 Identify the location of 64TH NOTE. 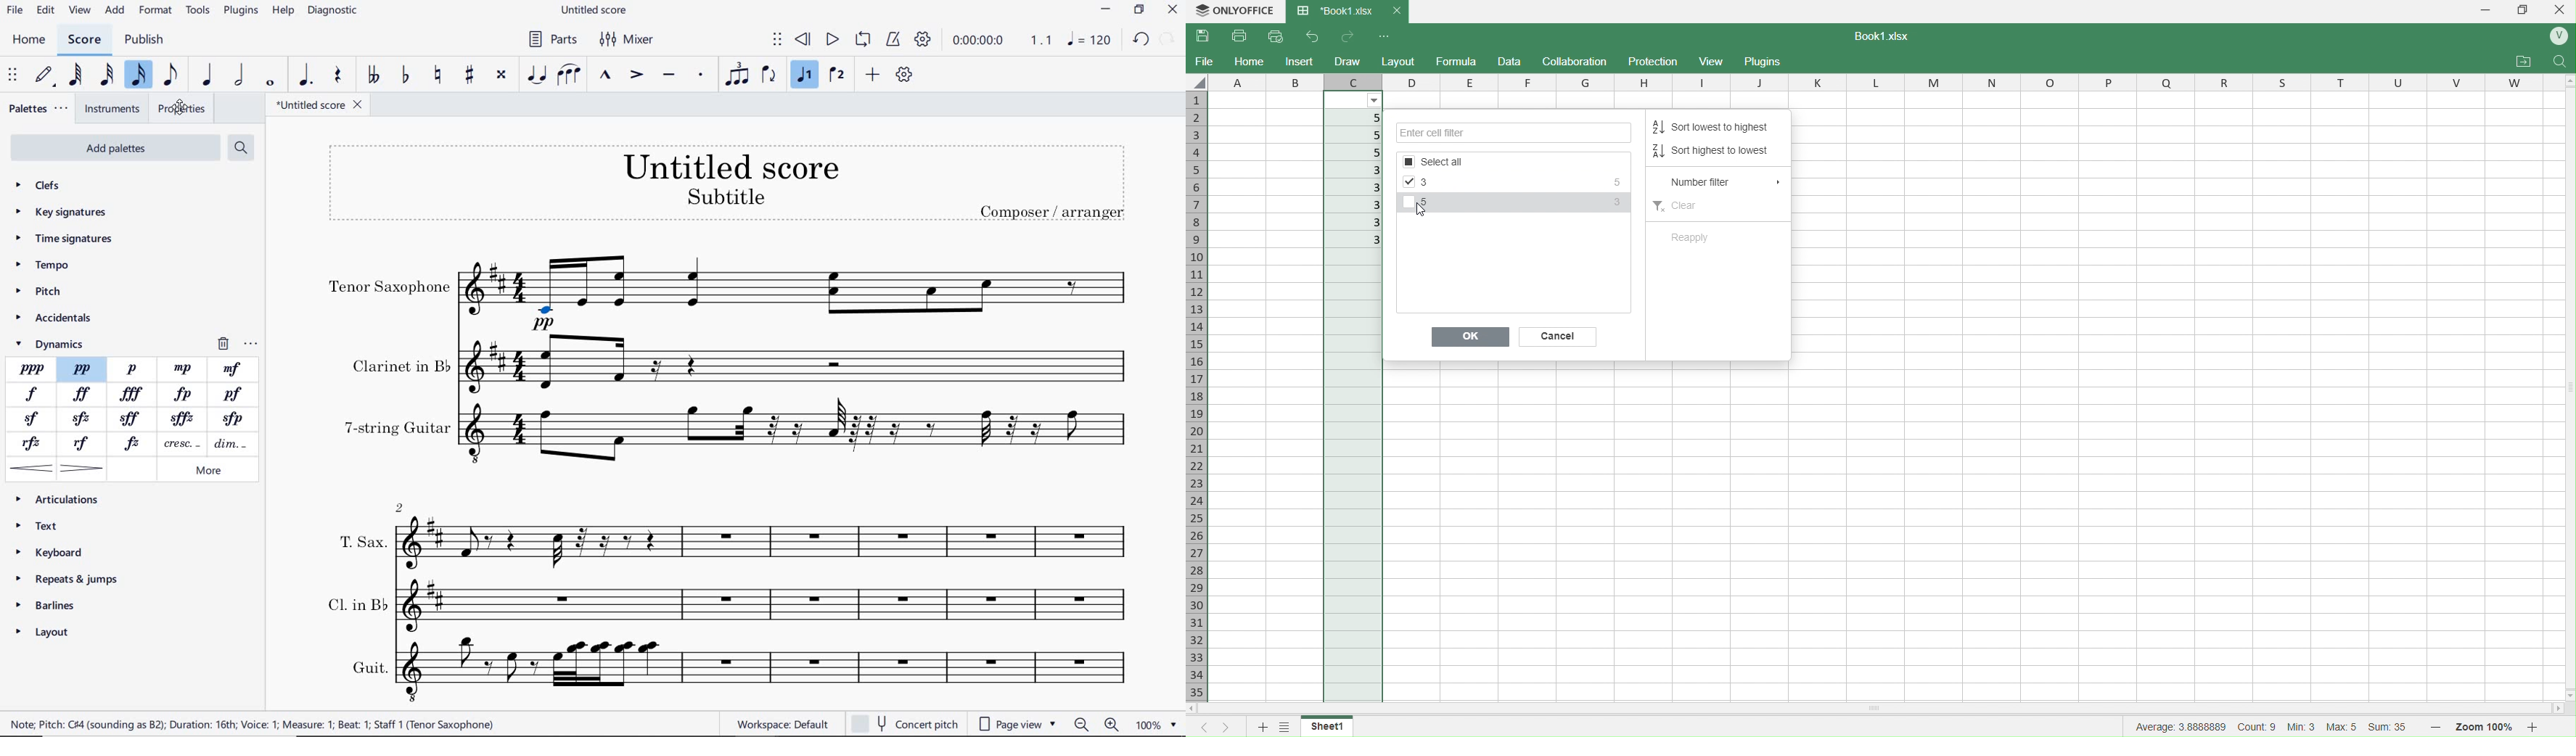
(77, 76).